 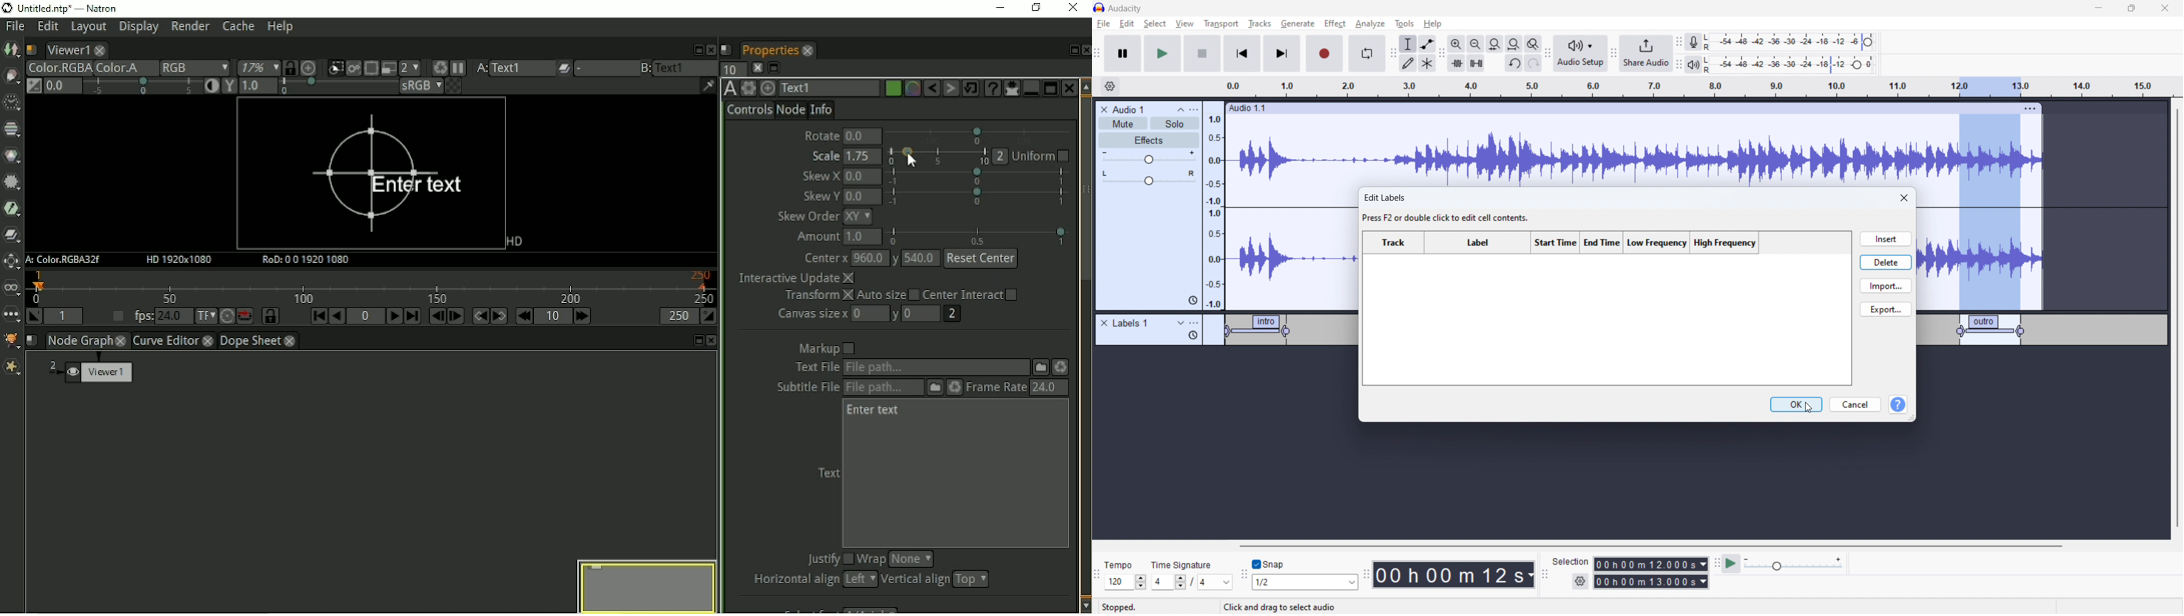 What do you see at coordinates (1181, 110) in the screenshot?
I see `collapse` at bounding box center [1181, 110].